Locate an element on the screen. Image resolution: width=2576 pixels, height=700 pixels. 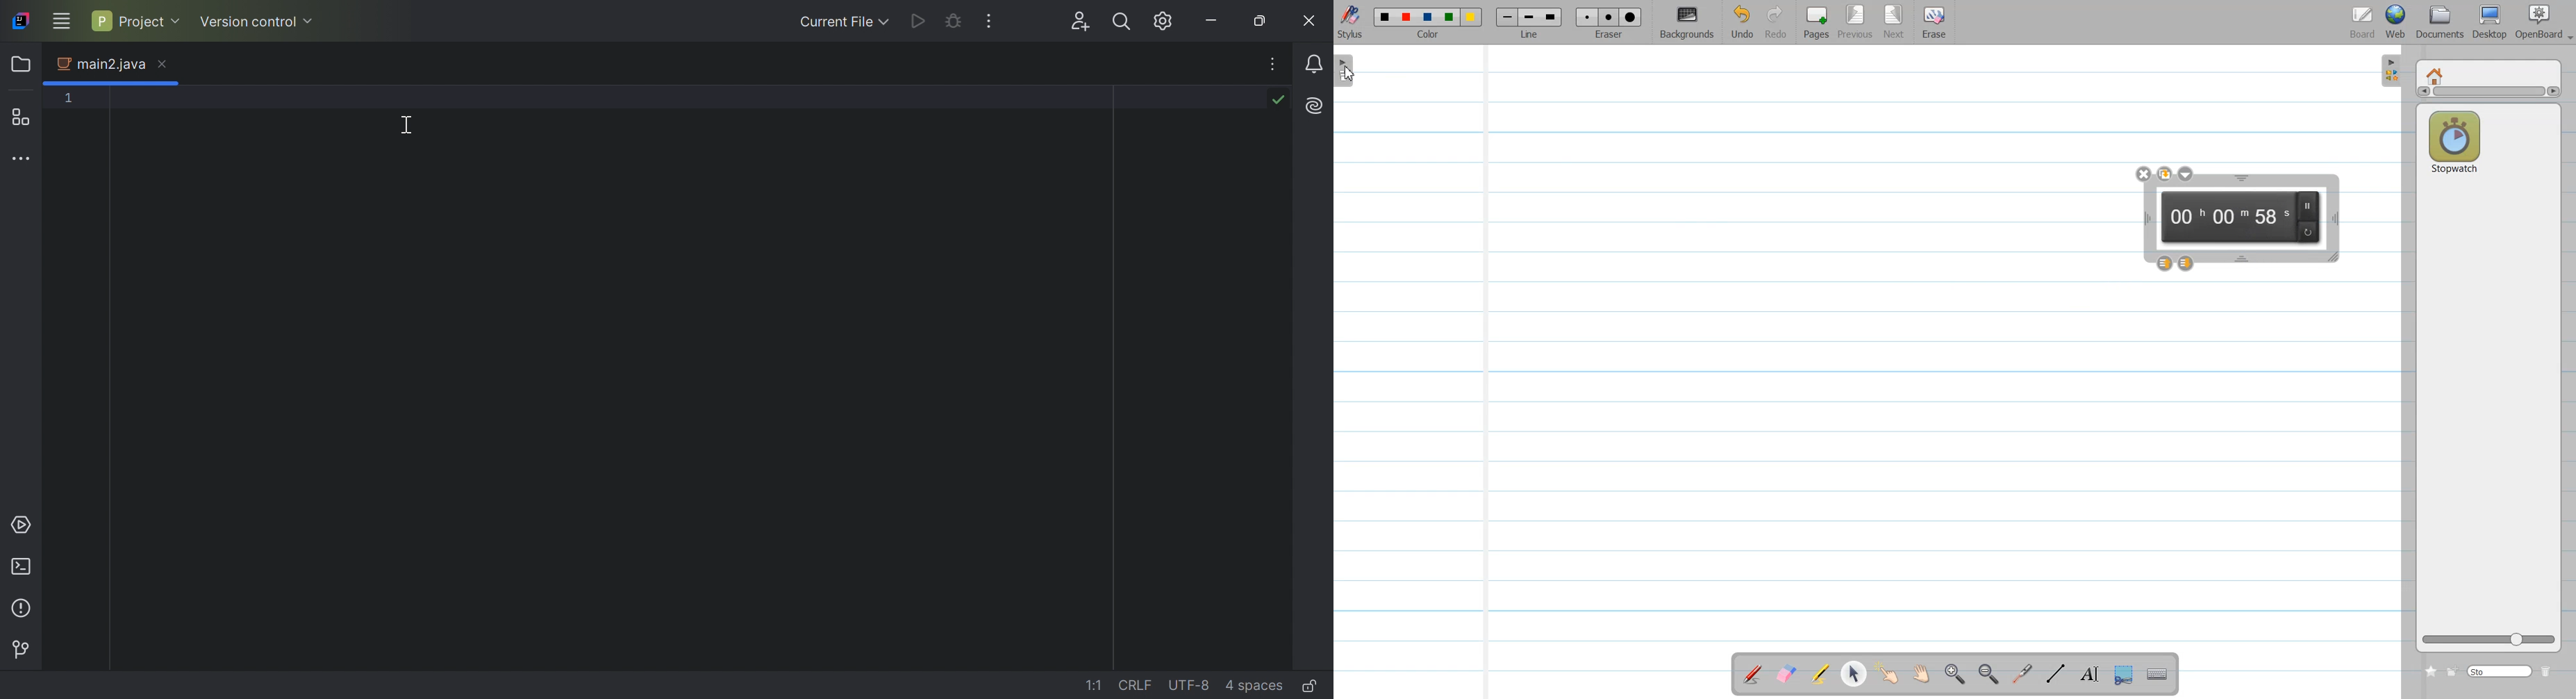
Web is located at coordinates (2396, 22).